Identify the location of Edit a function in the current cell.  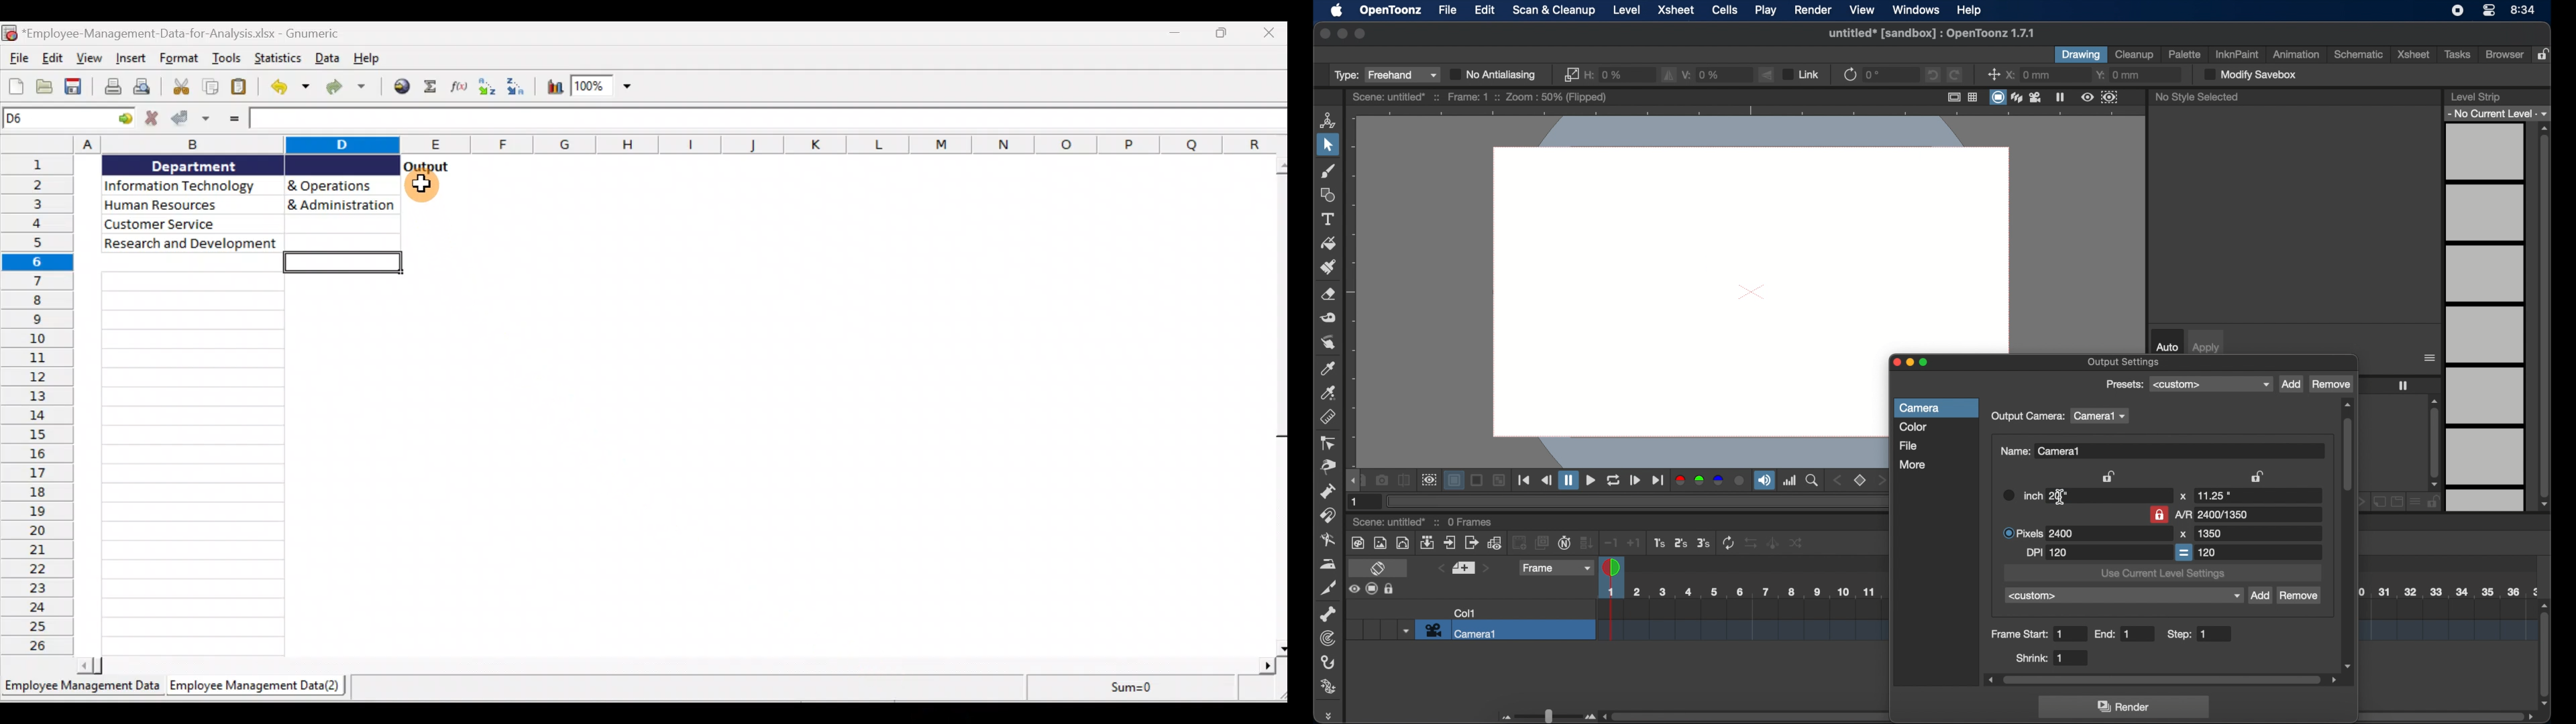
(458, 85).